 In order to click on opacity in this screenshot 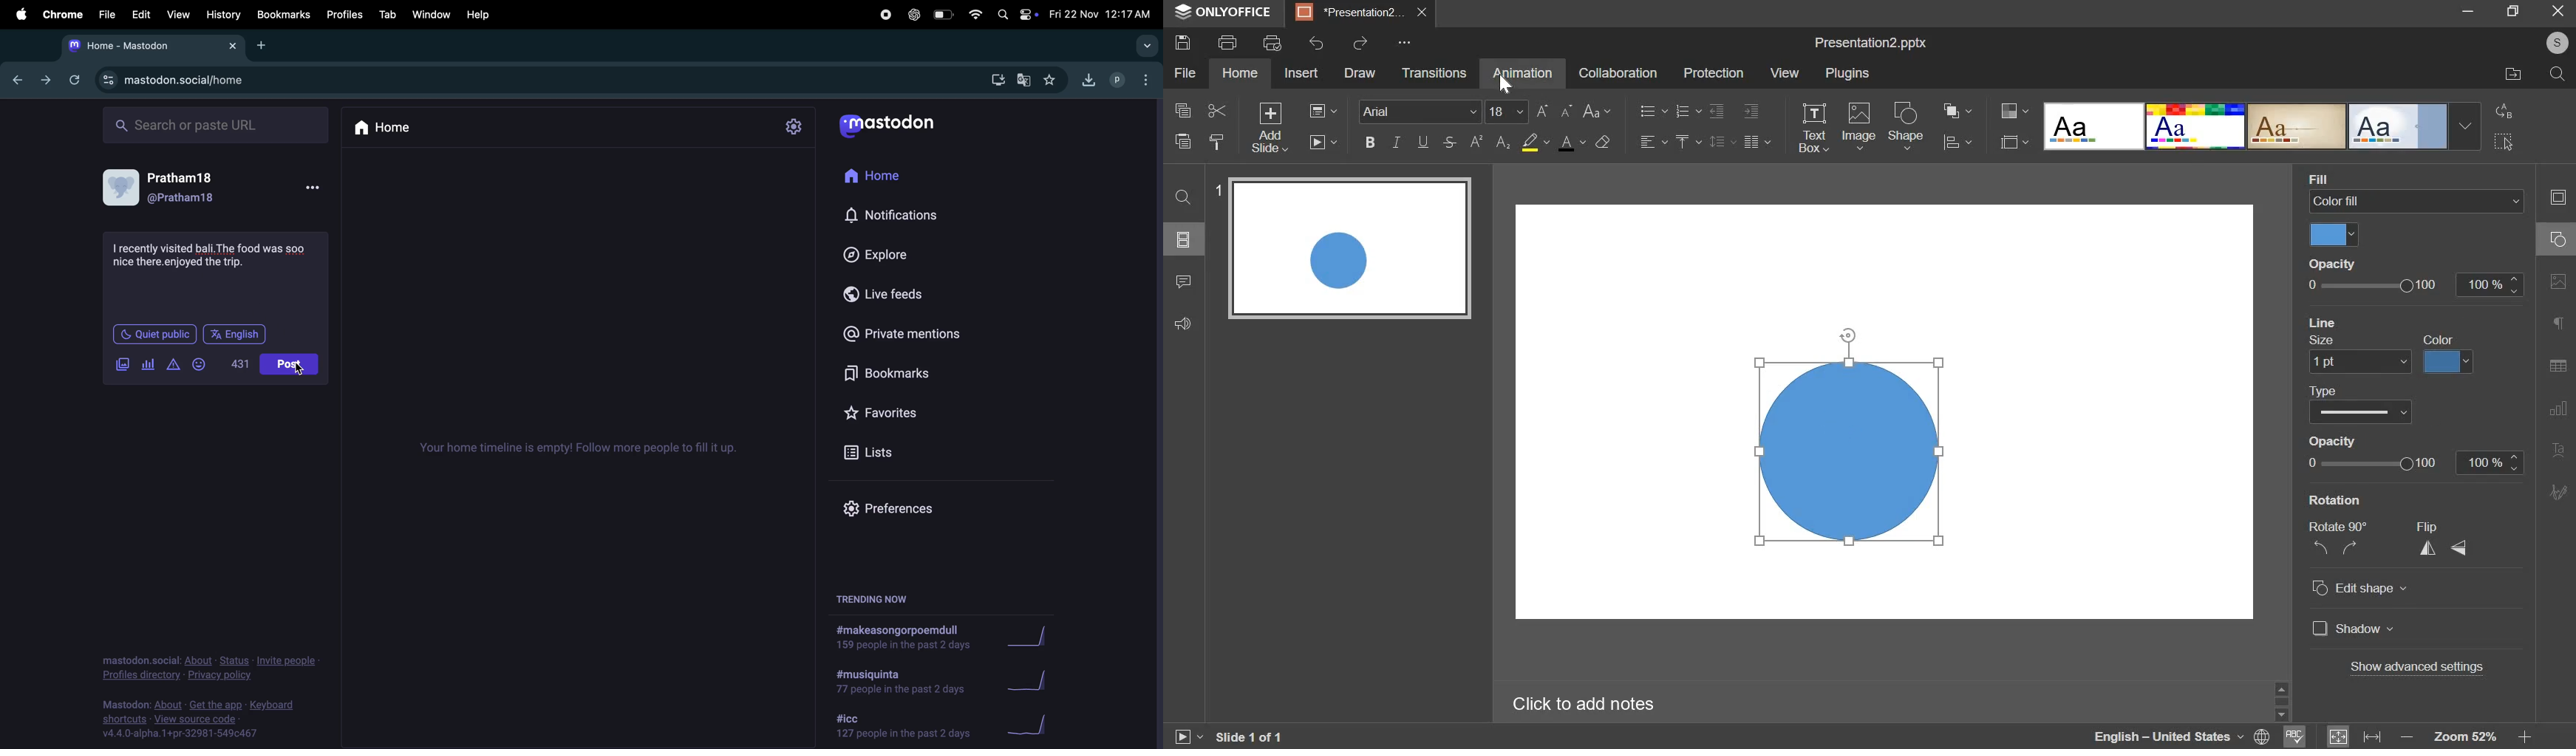, I will do `click(2416, 284)`.